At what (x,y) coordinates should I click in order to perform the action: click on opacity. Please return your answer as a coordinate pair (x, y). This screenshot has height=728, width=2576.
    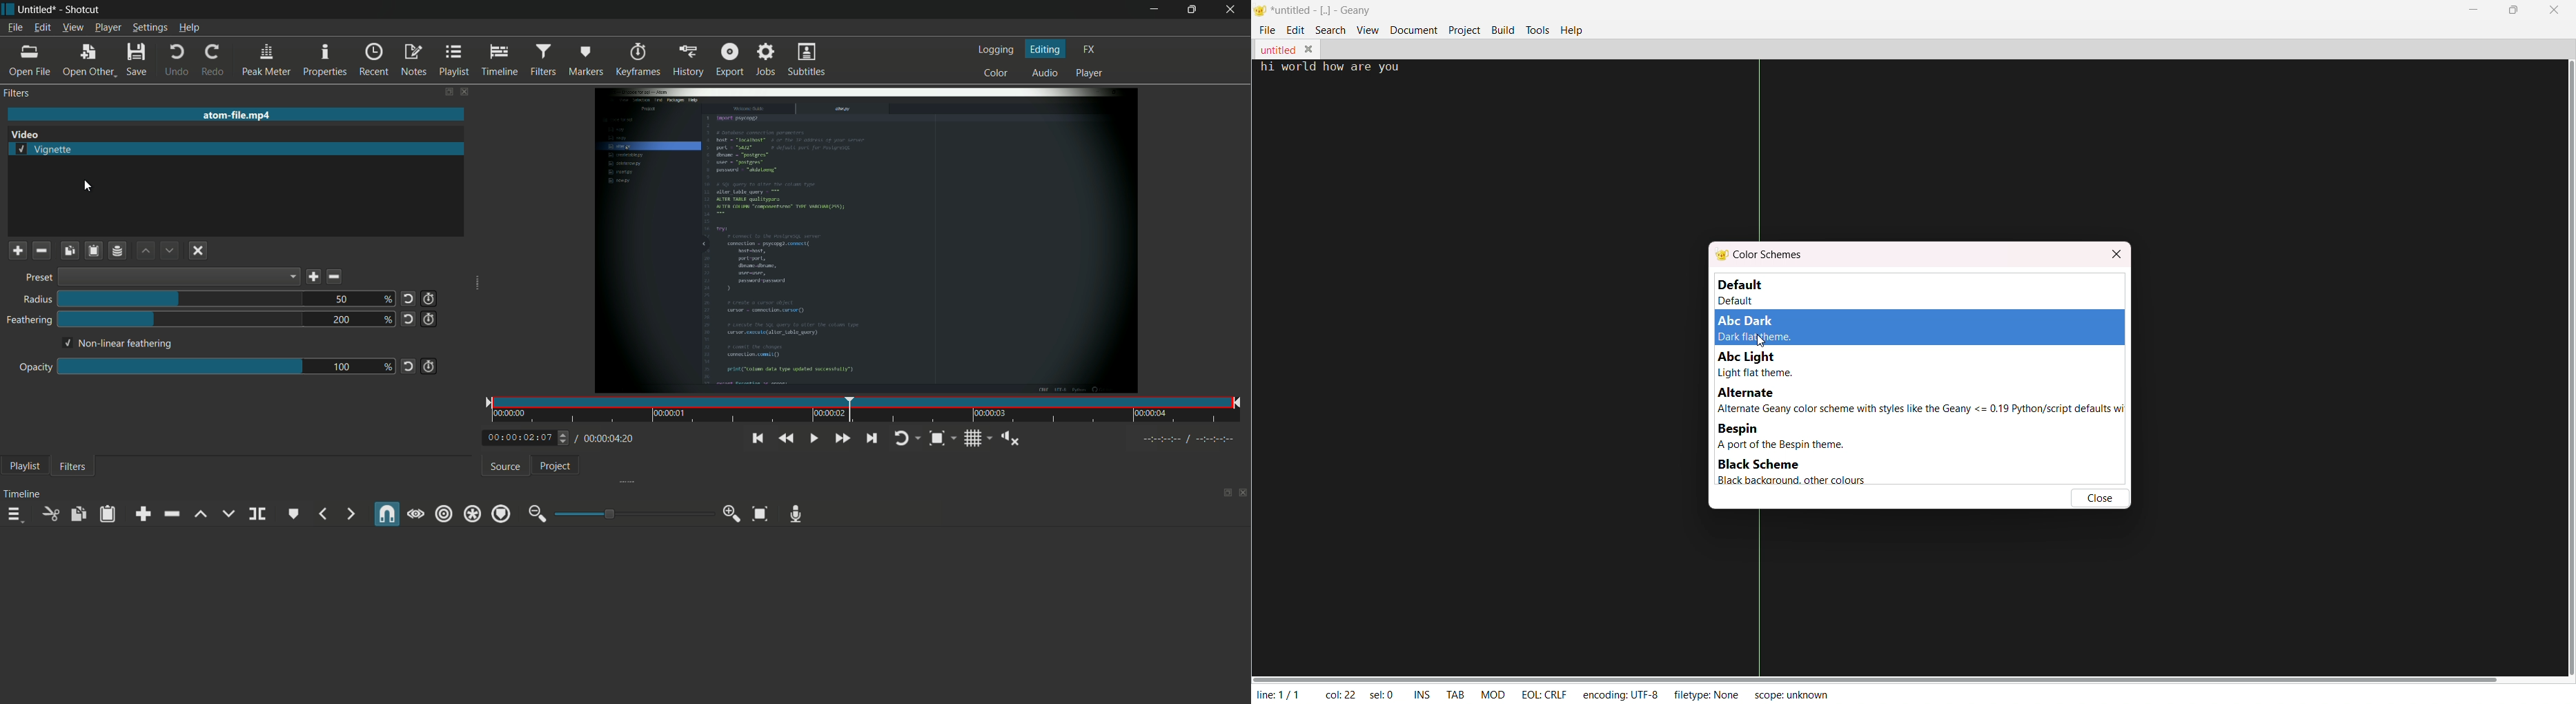
    Looking at the image, I should click on (33, 368).